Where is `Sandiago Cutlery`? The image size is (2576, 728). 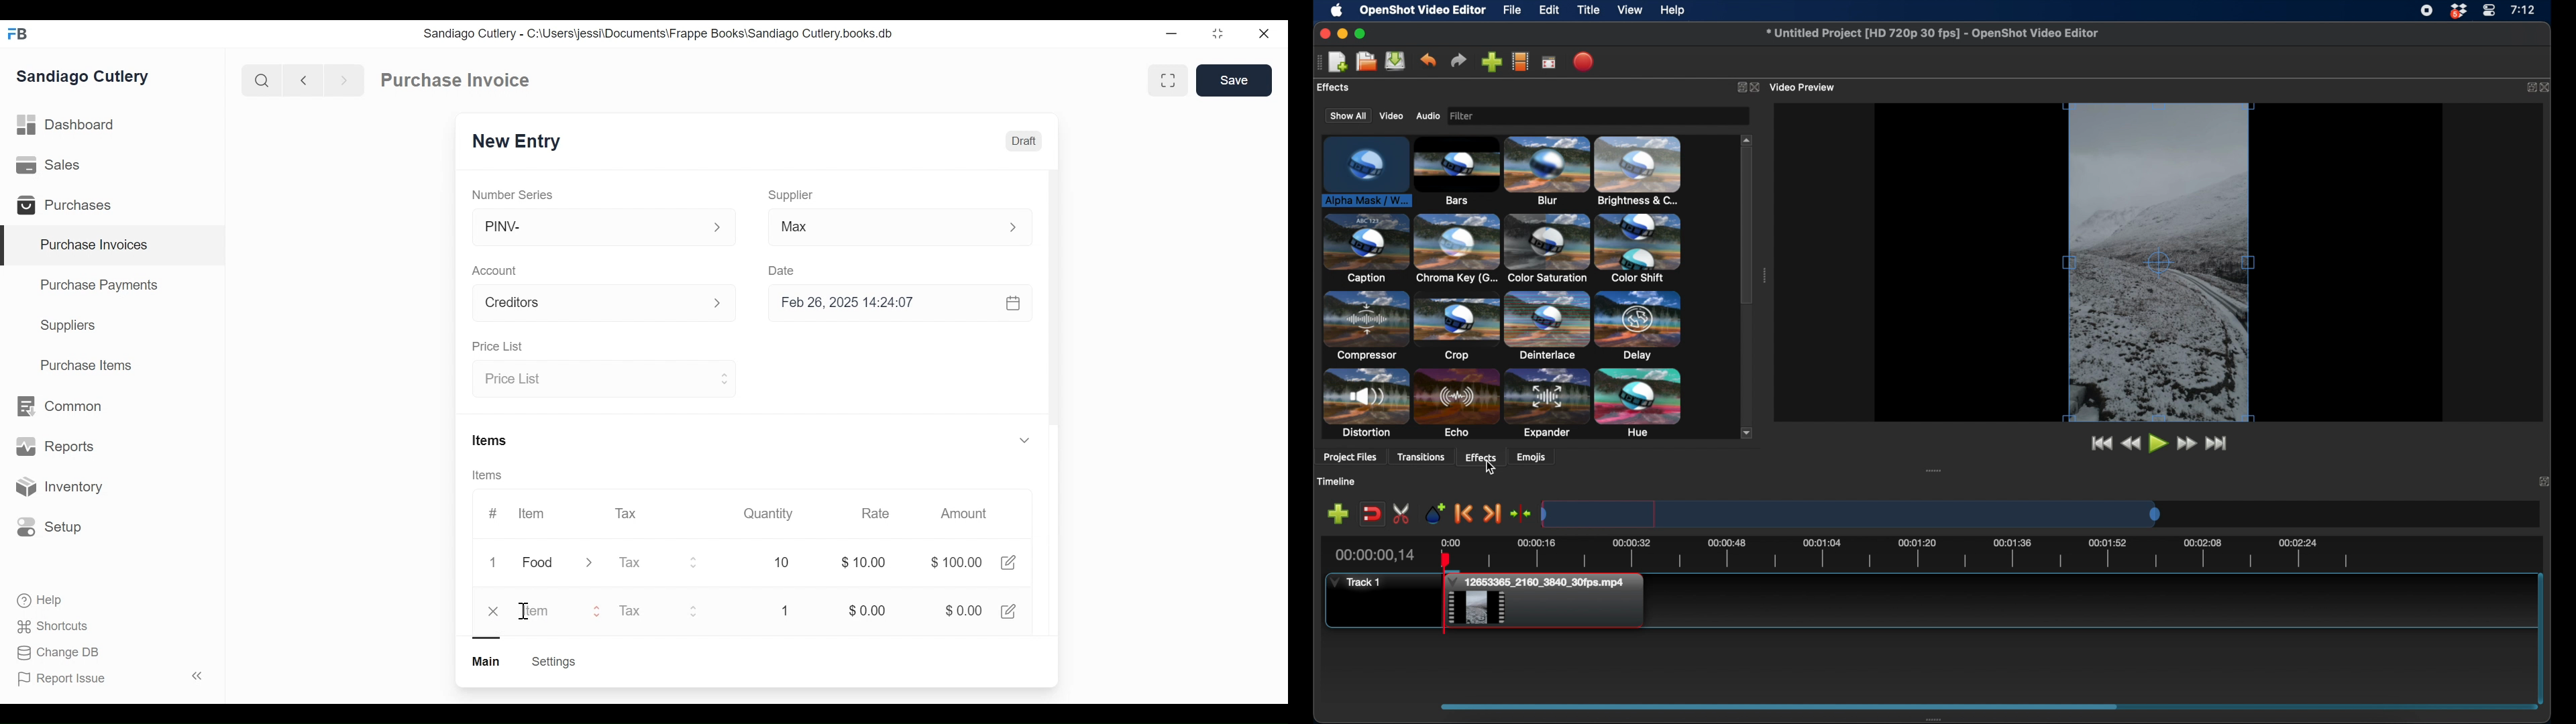
Sandiago Cutlery is located at coordinates (85, 78).